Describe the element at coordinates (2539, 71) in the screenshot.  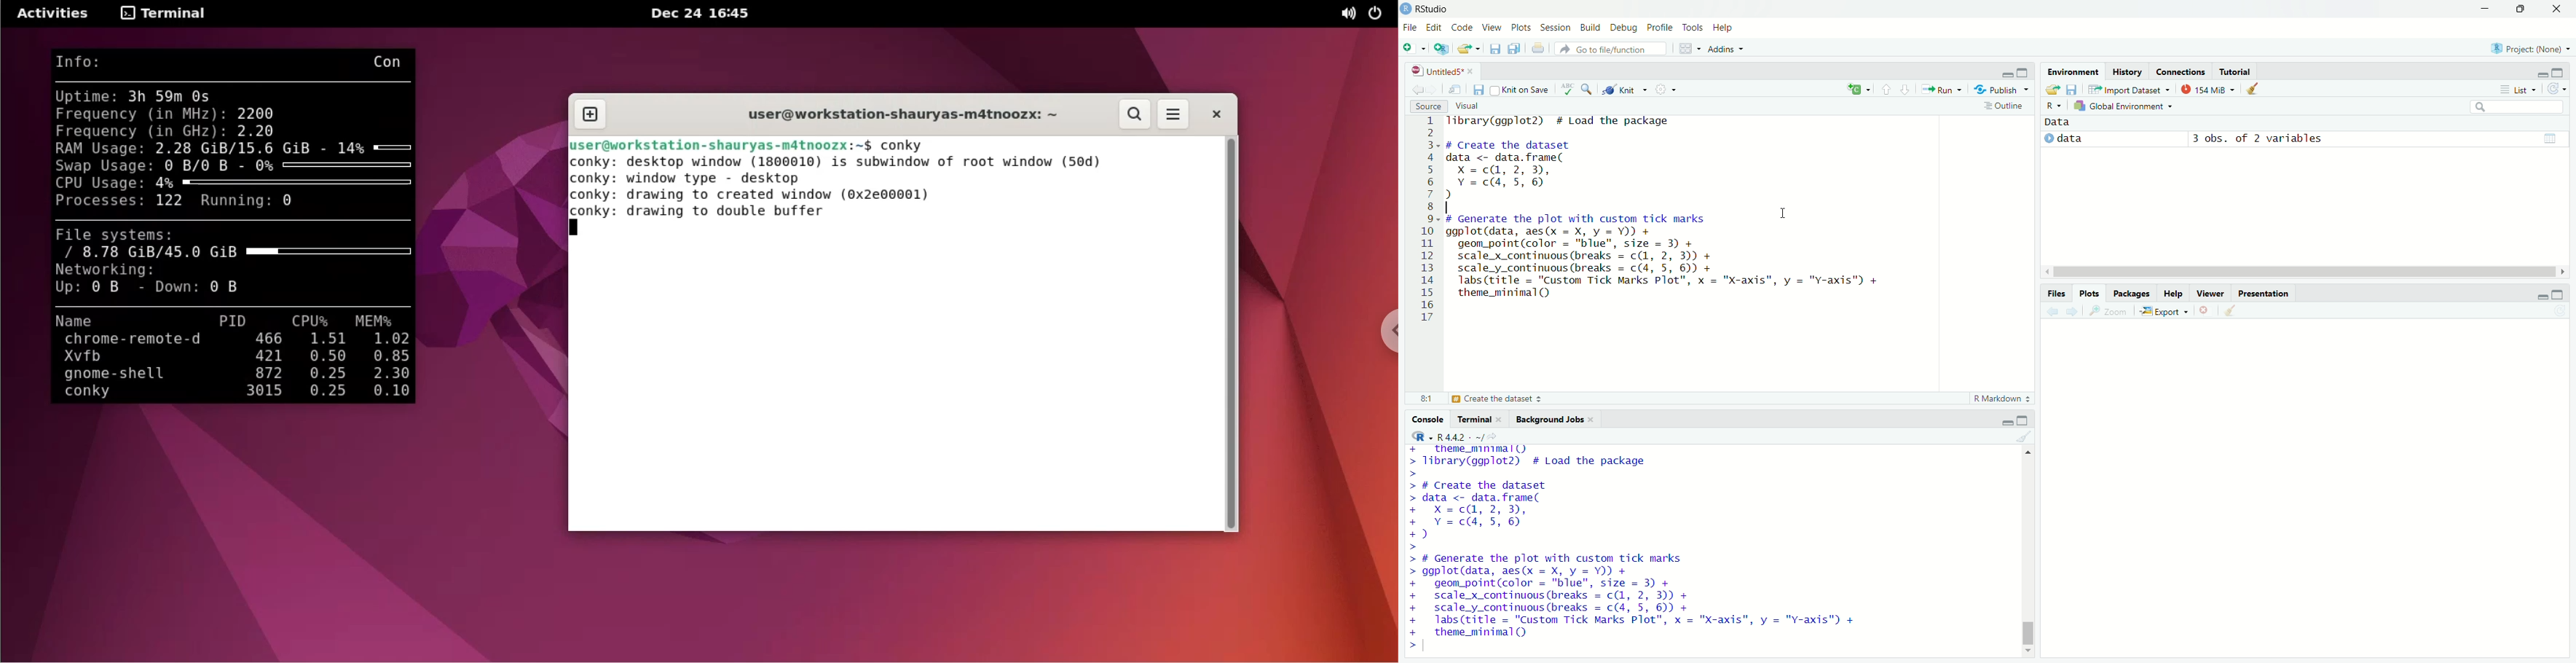
I see `minimize` at that location.